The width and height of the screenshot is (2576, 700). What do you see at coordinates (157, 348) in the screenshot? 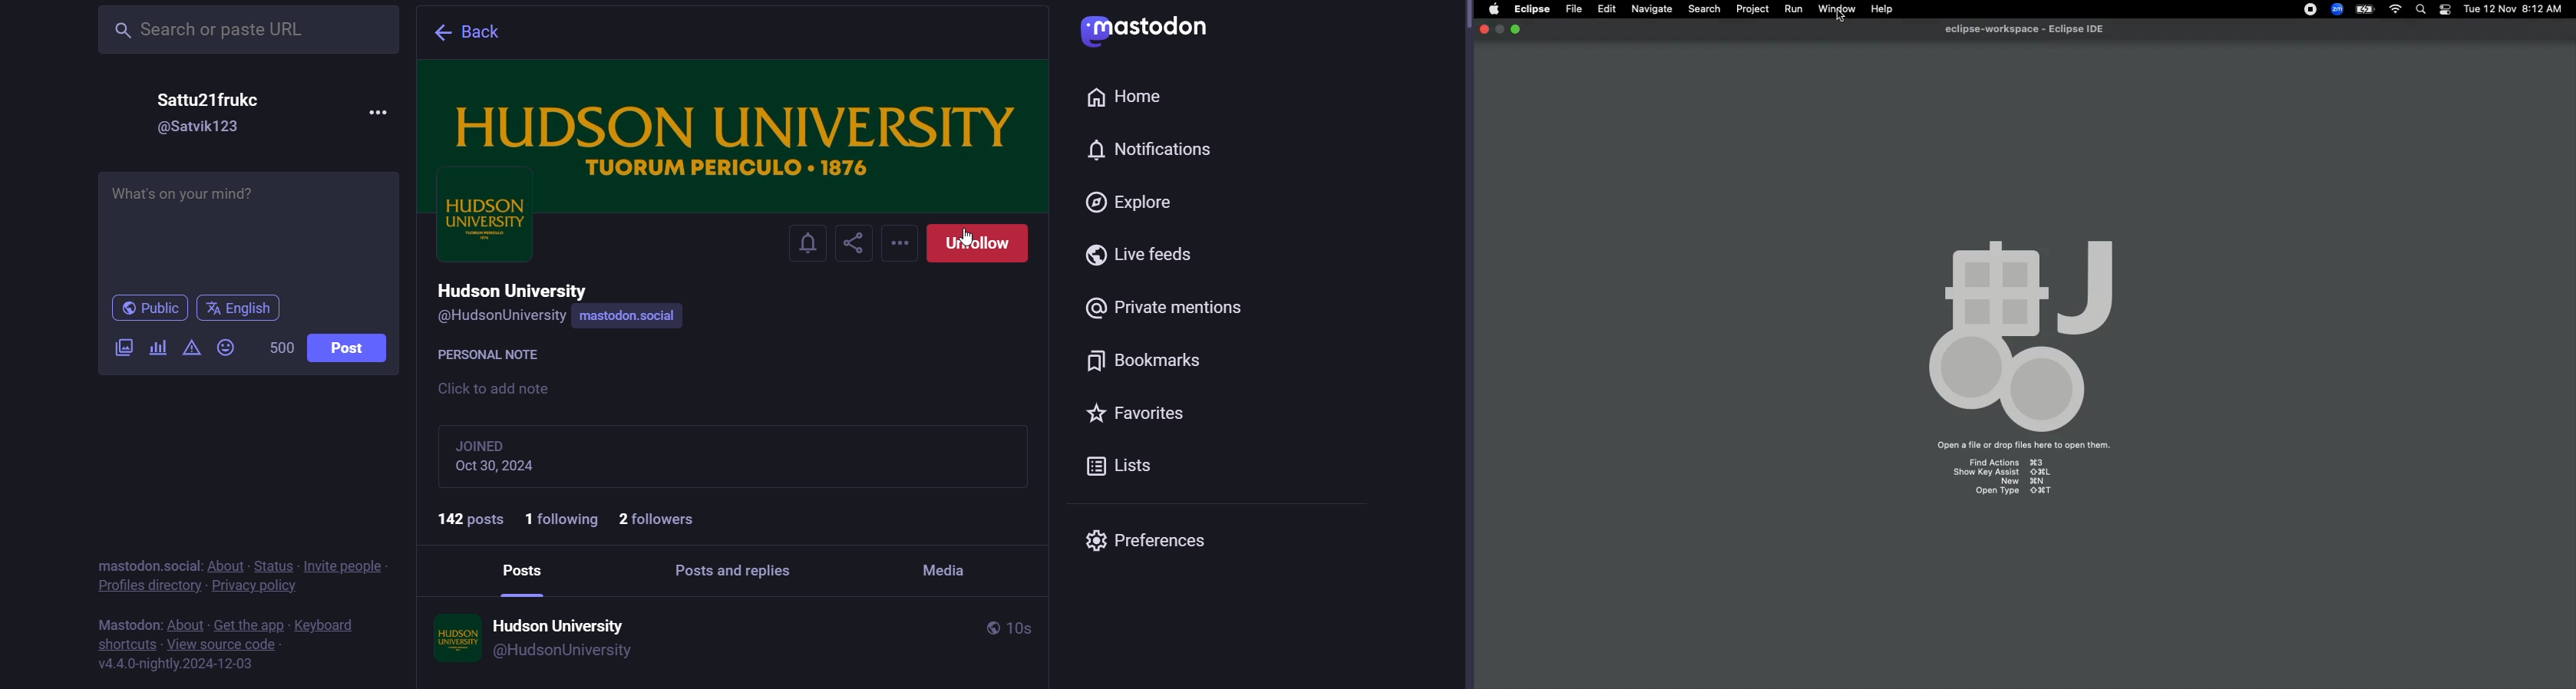
I see `poll` at bounding box center [157, 348].